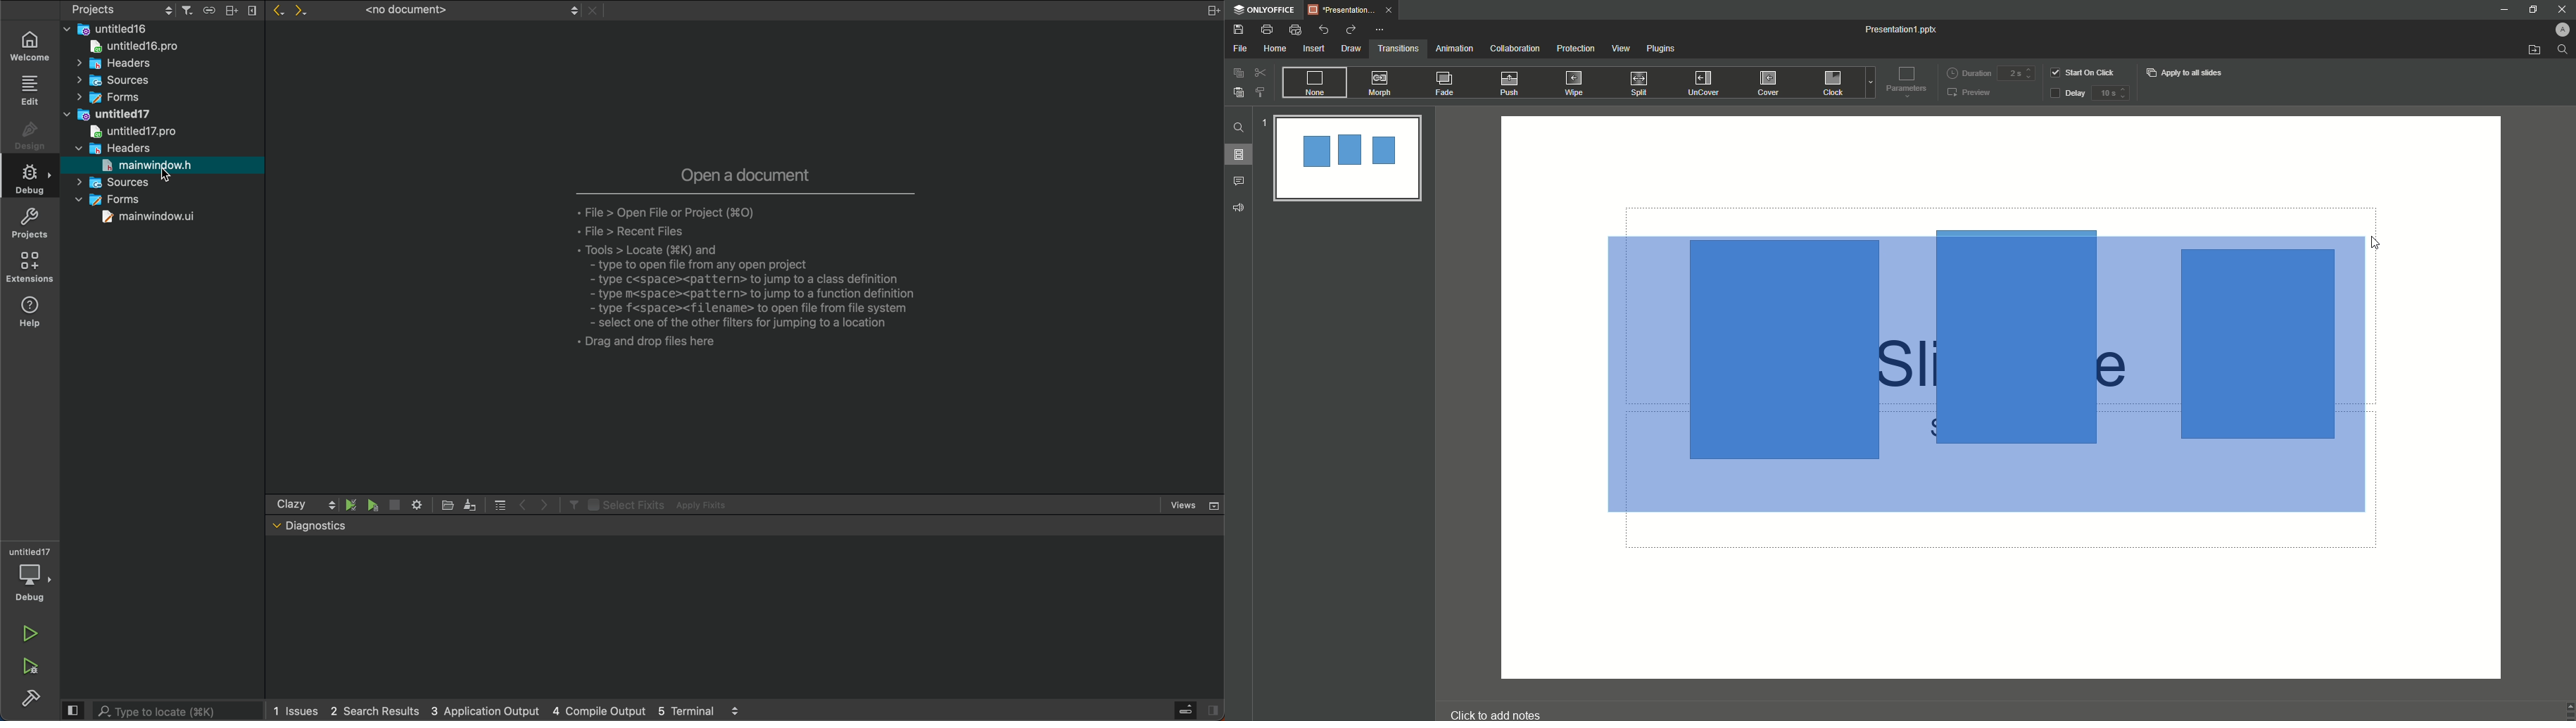 This screenshot has height=728, width=2576. Describe the element at coordinates (372, 710) in the screenshot. I see `2 Search Results` at that location.